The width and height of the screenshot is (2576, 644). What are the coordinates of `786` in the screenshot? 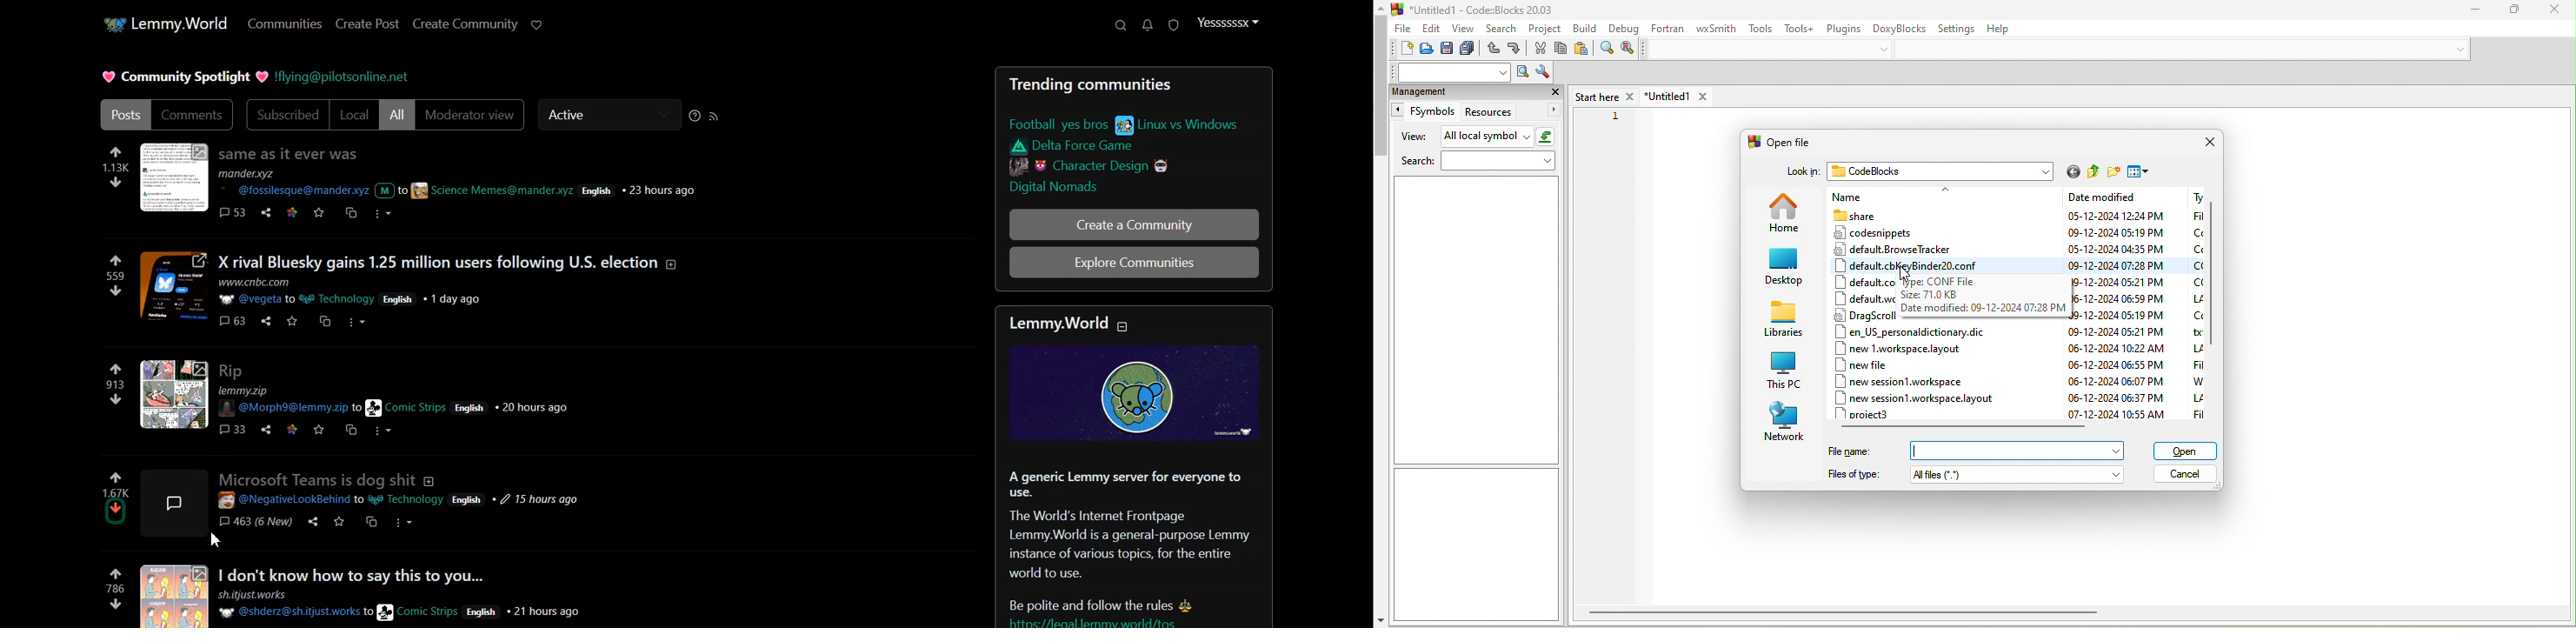 It's located at (115, 589).